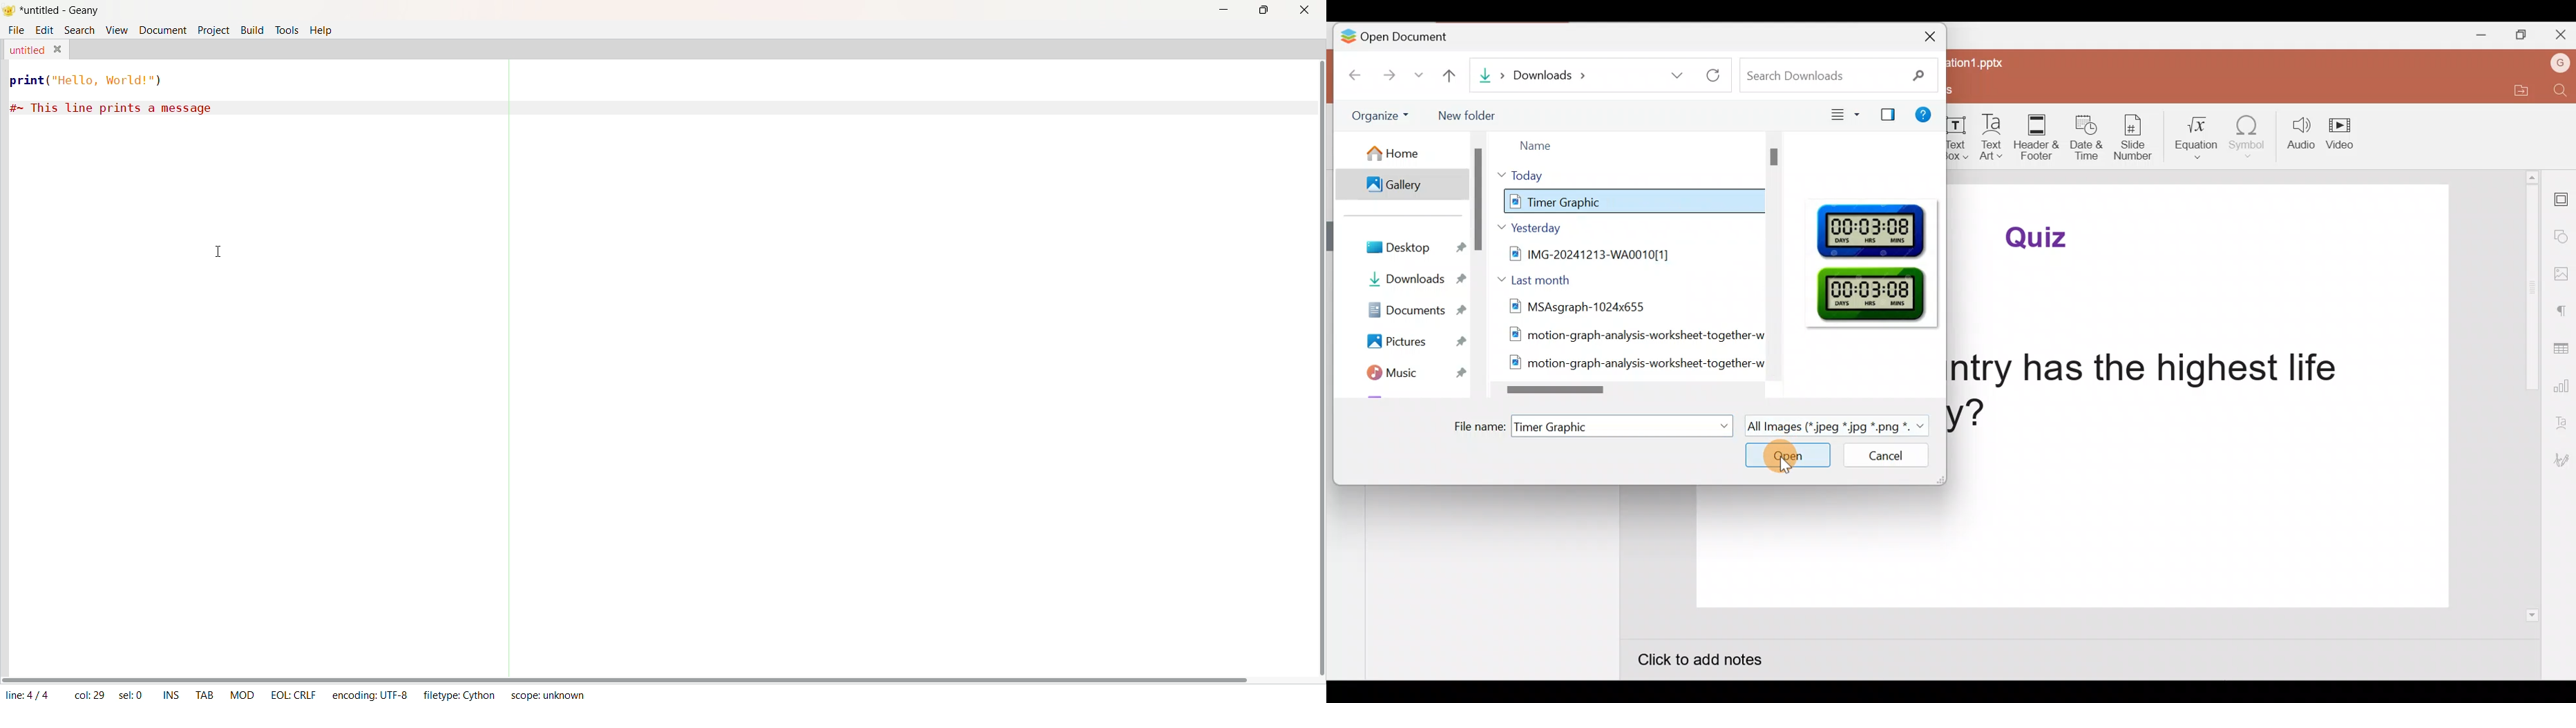  Describe the element at coordinates (2345, 131) in the screenshot. I see `Video` at that location.